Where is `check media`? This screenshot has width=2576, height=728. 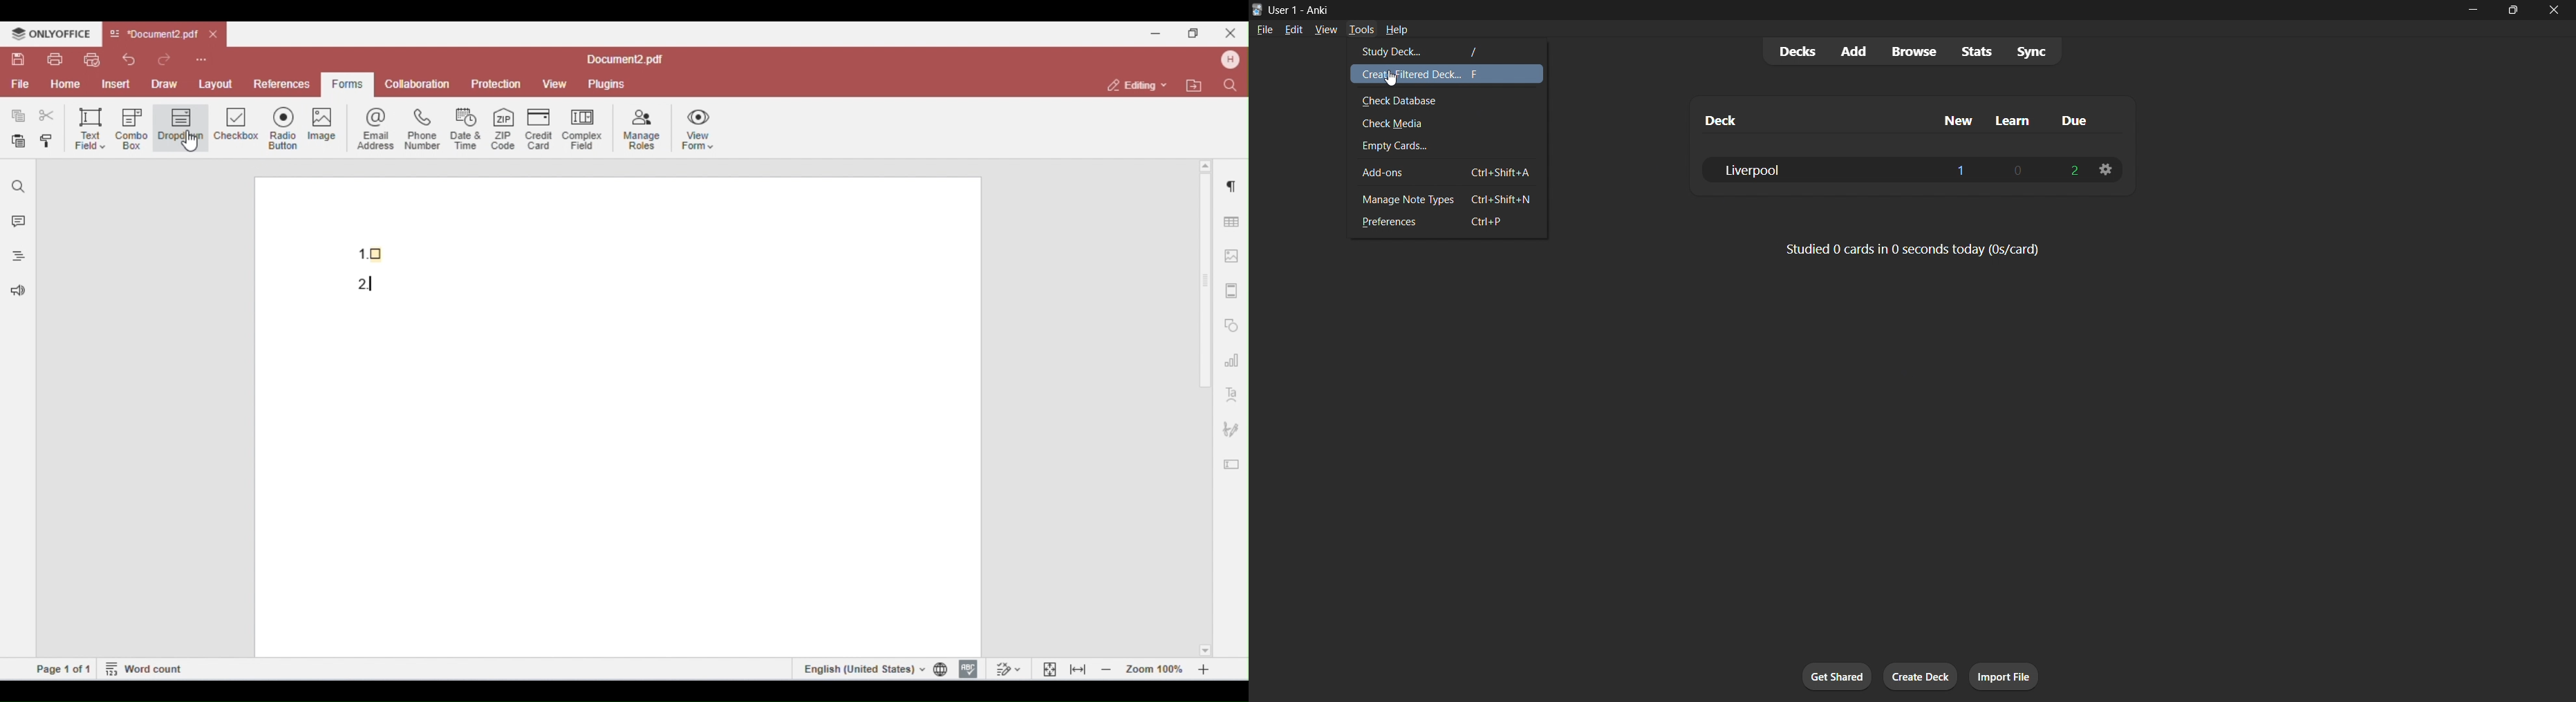 check media is located at coordinates (1446, 124).